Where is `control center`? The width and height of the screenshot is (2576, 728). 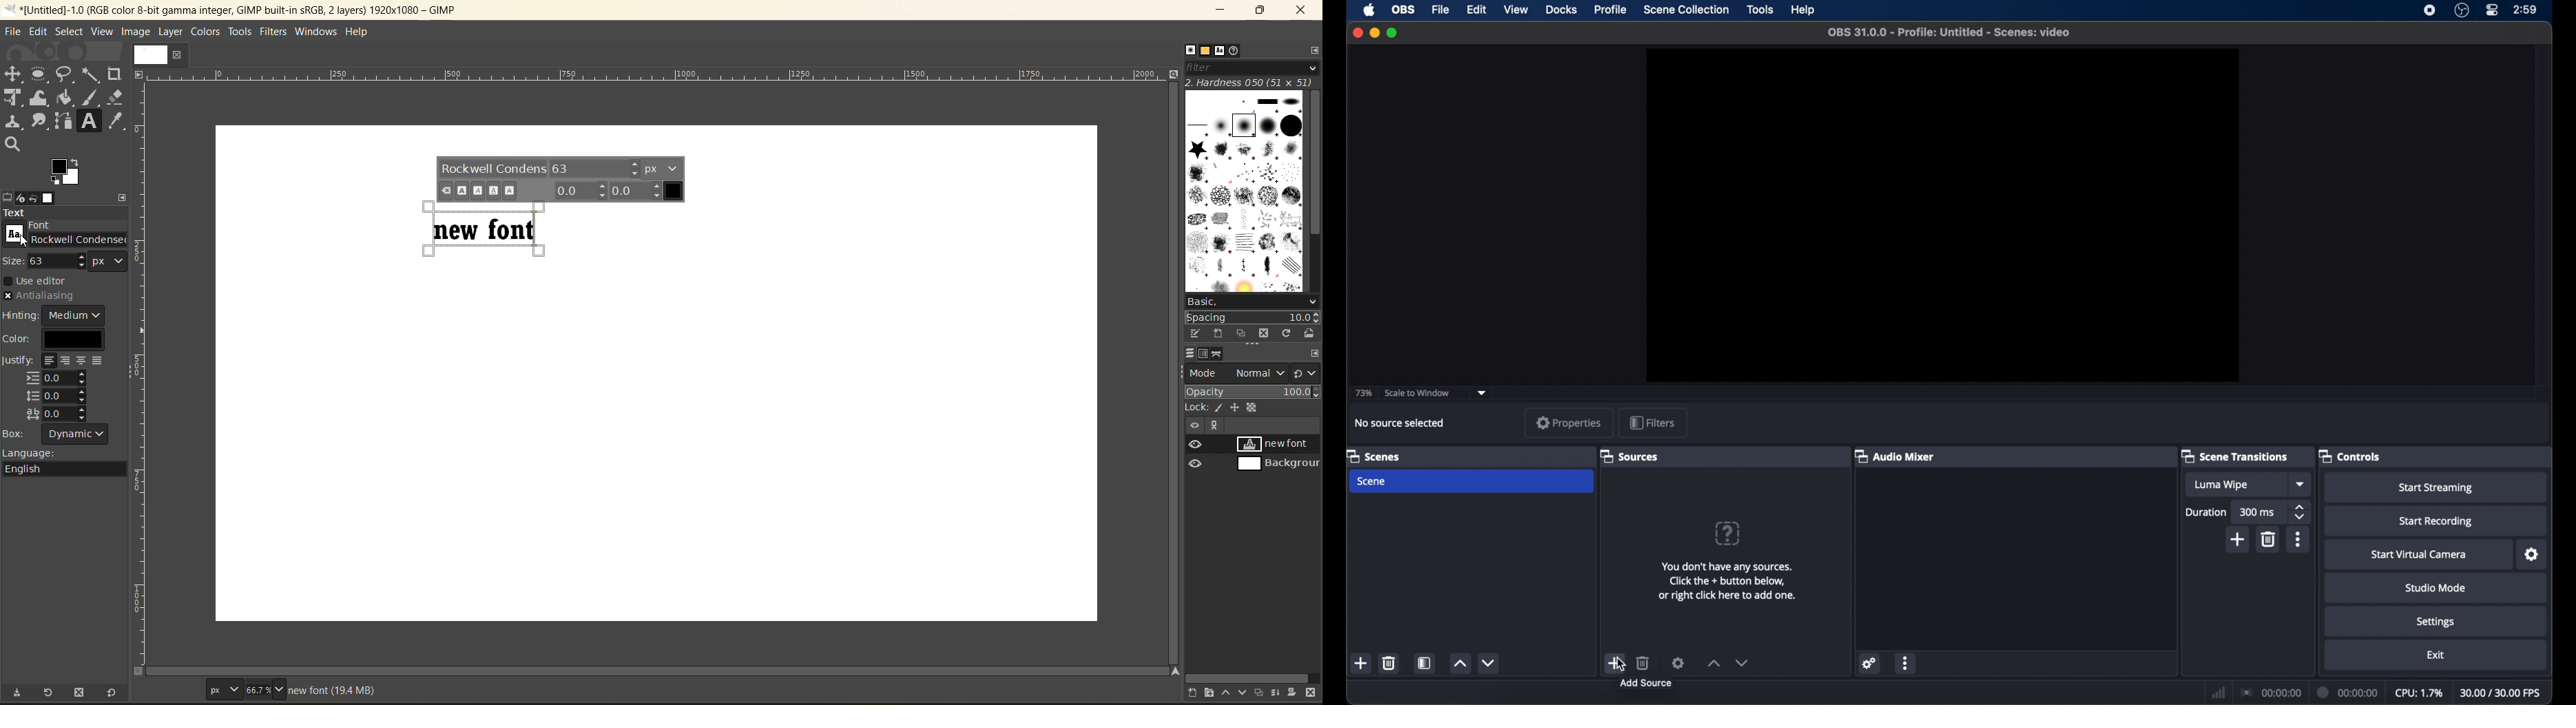 control center is located at coordinates (2491, 10).